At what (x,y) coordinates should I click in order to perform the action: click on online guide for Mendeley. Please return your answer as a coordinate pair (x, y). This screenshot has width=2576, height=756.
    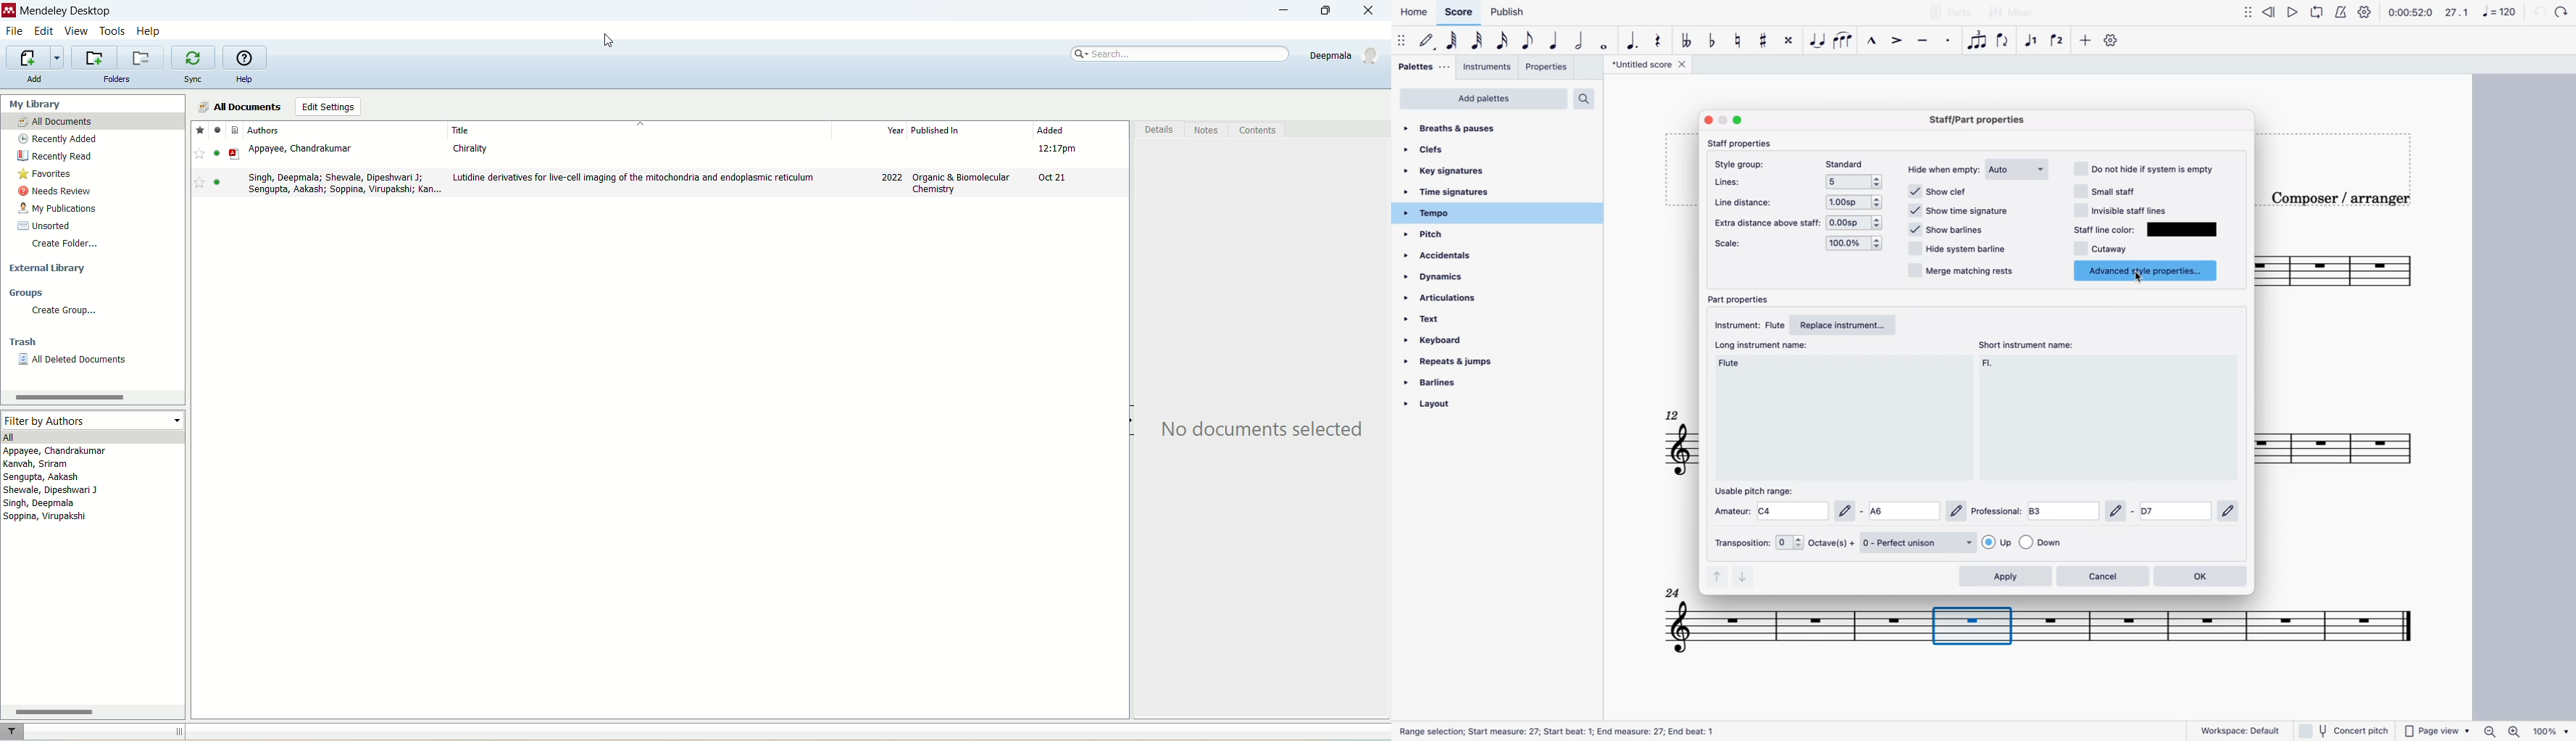
    Looking at the image, I should click on (245, 58).